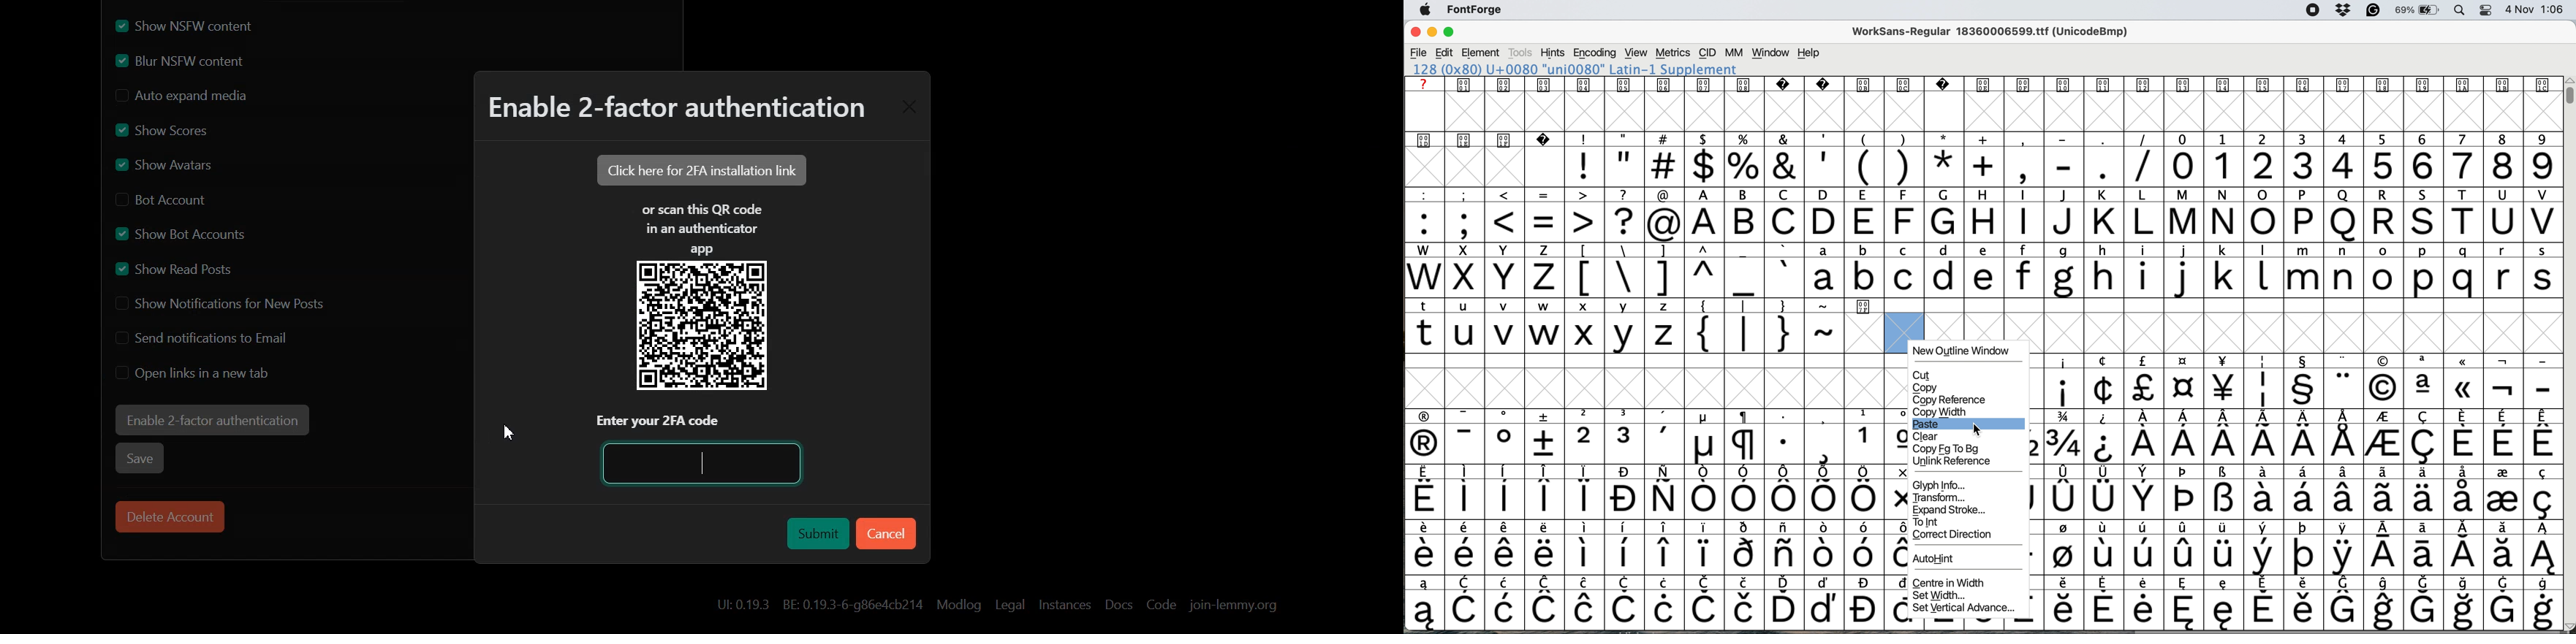 Image resolution: width=2576 pixels, height=644 pixels. I want to click on 2FA code, so click(705, 462).